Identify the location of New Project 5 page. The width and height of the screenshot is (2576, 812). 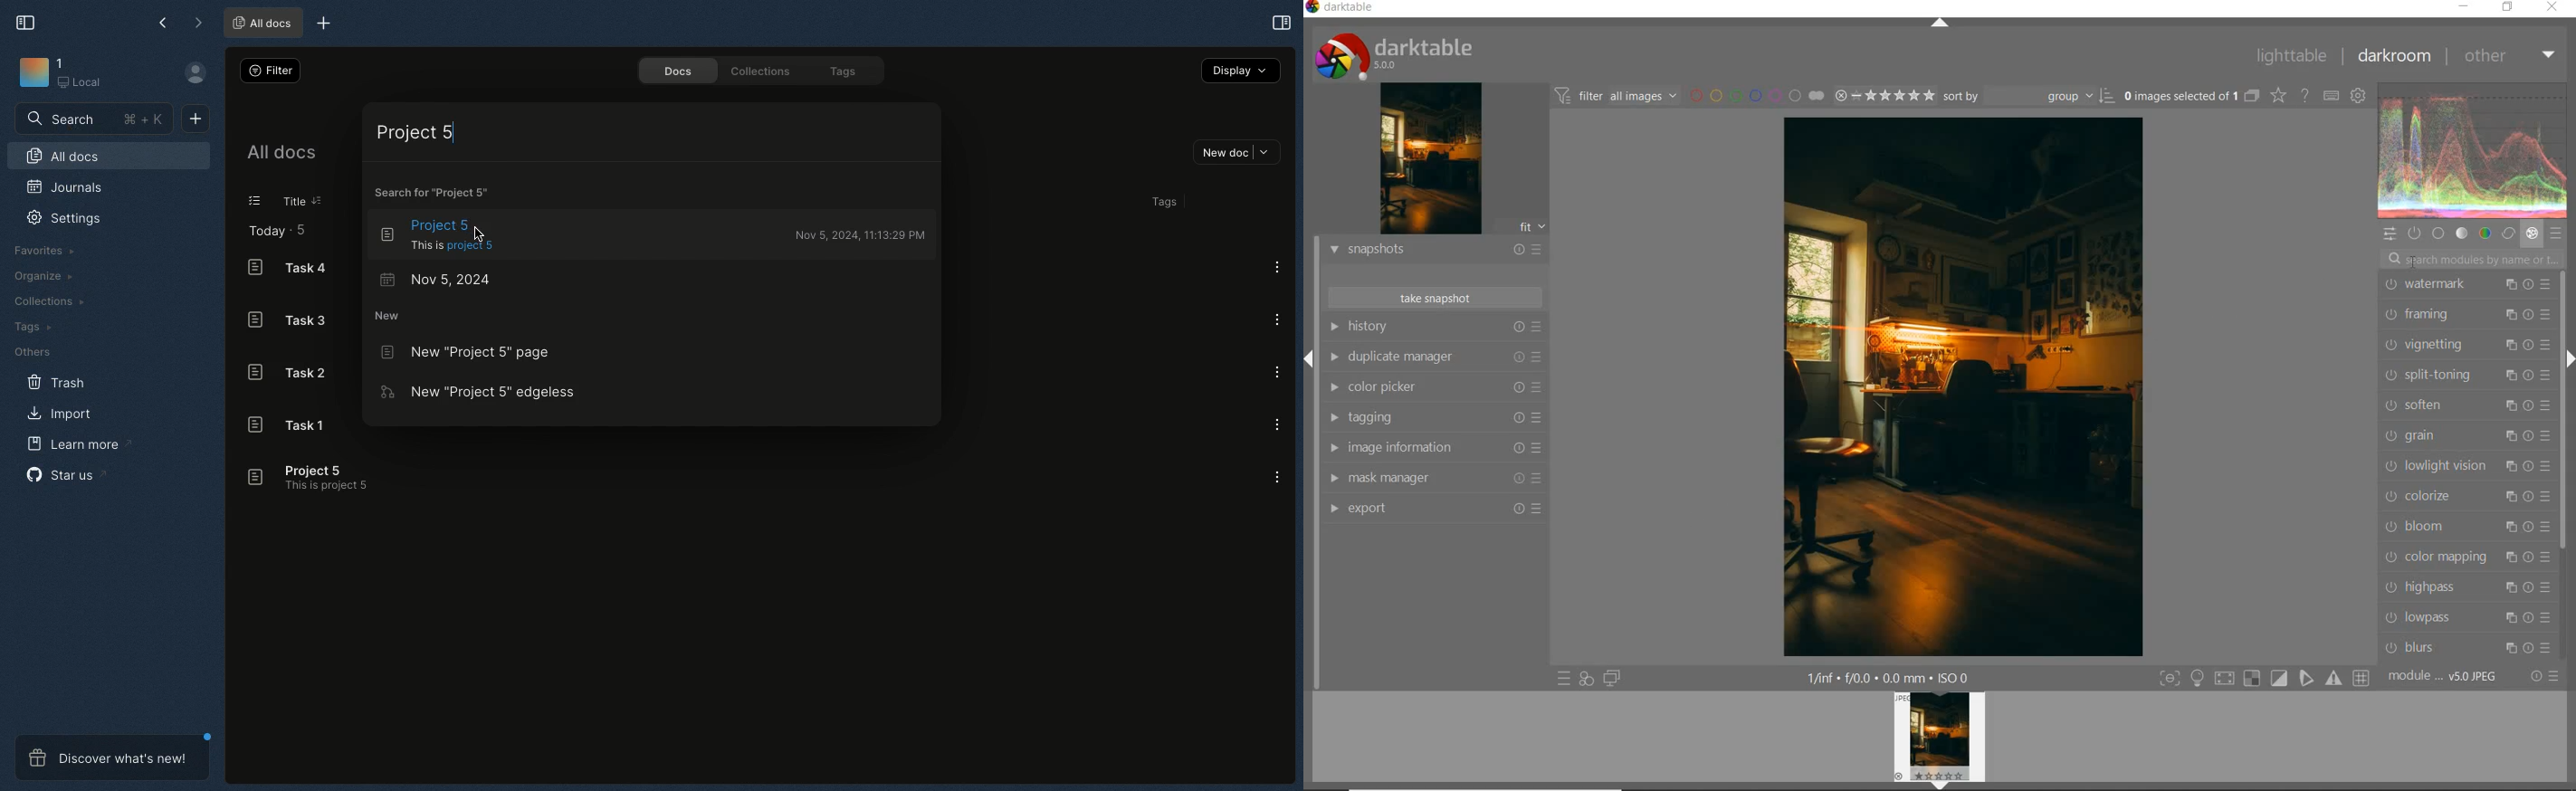
(460, 349).